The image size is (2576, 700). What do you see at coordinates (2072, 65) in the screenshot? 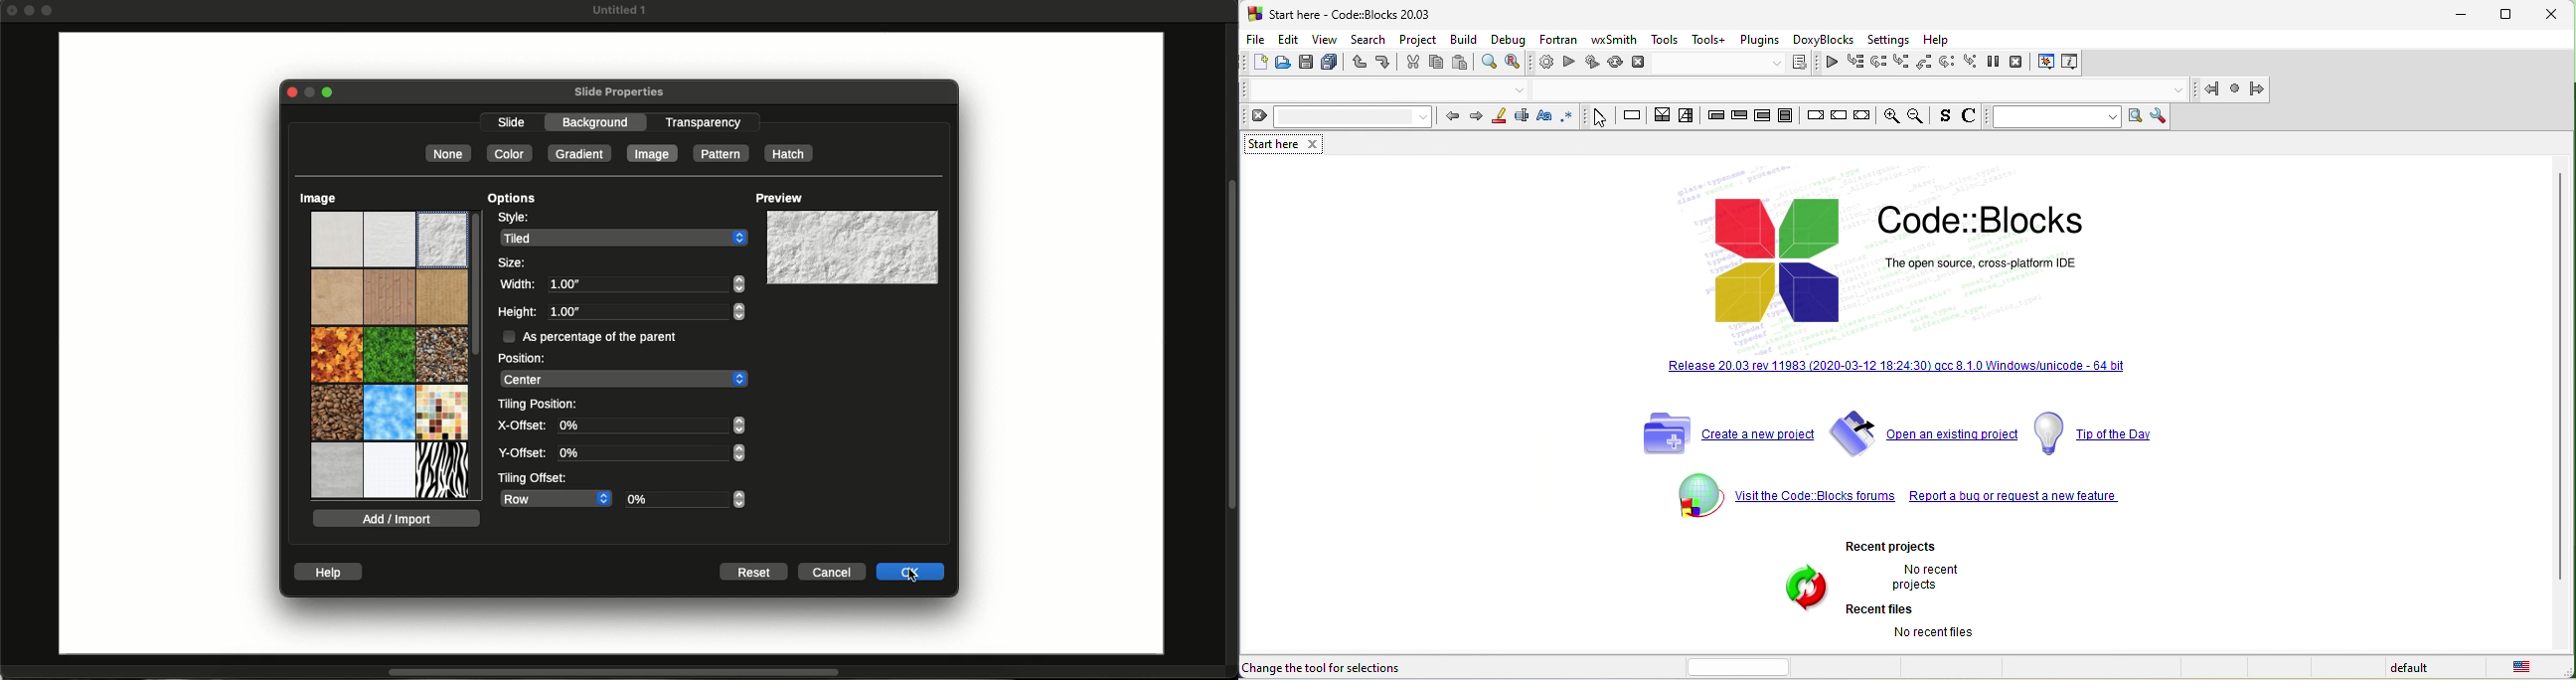
I see `various info` at bounding box center [2072, 65].